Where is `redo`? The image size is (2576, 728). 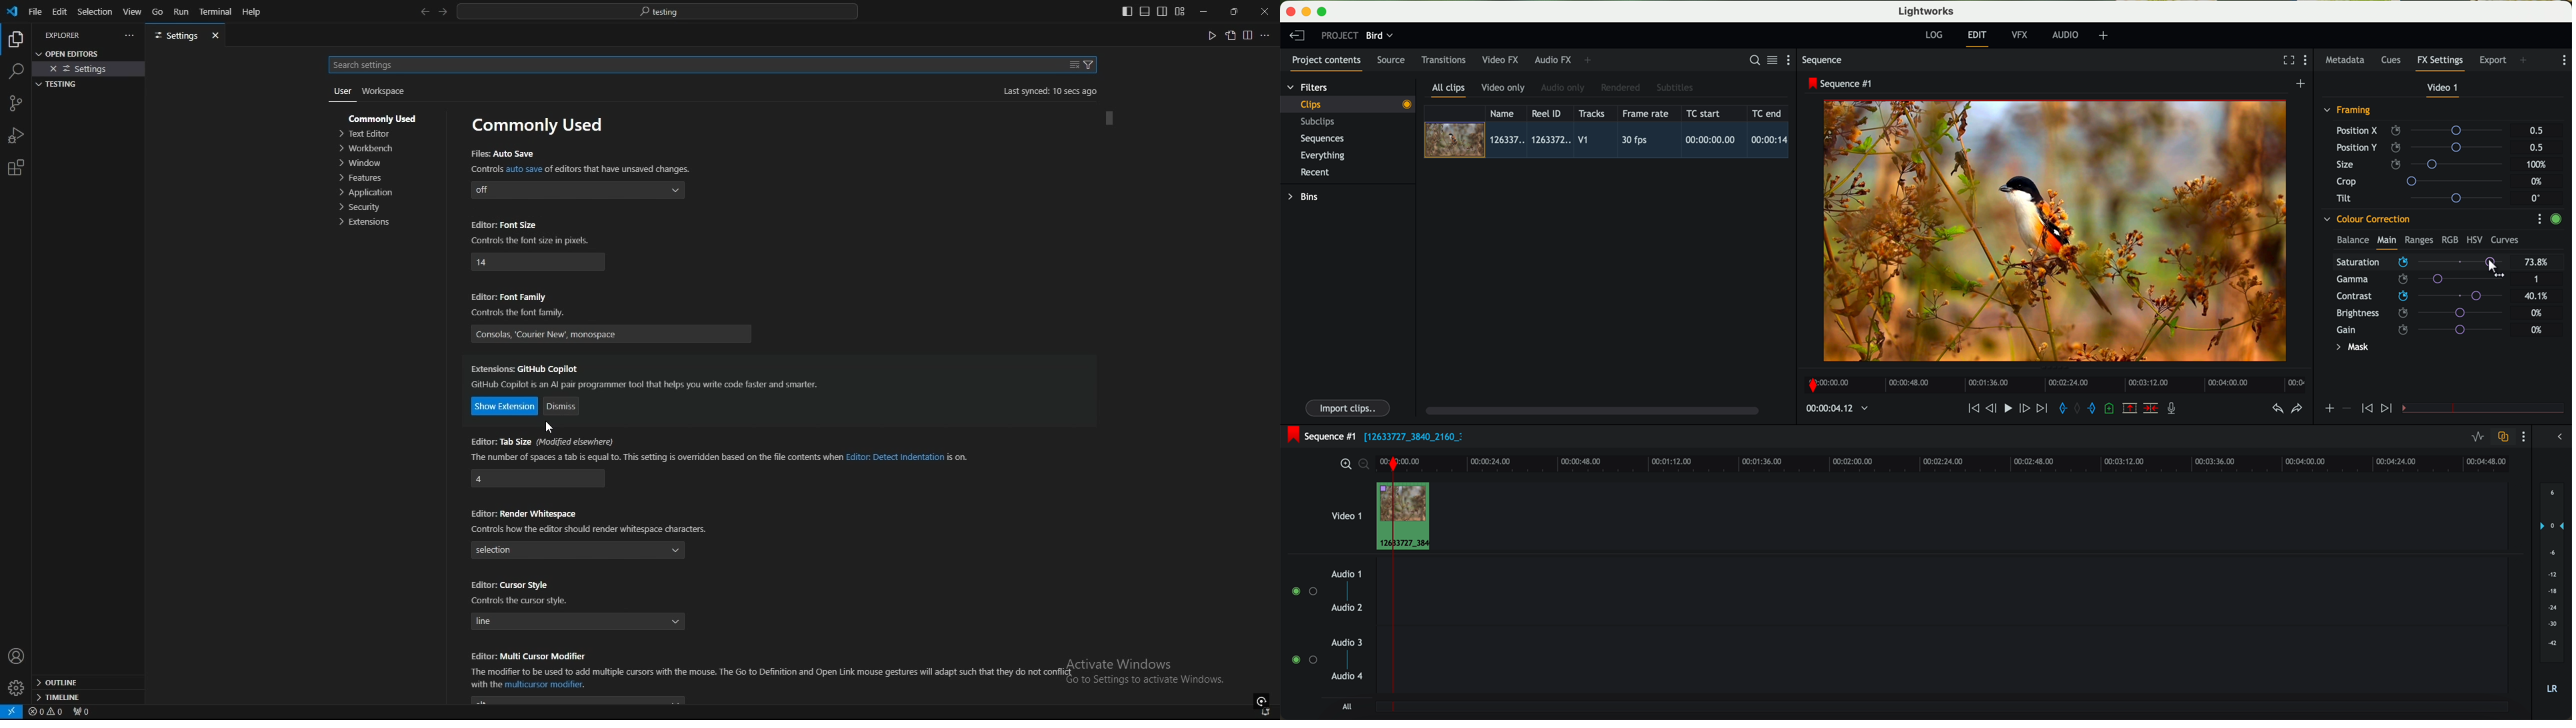
redo is located at coordinates (2297, 409).